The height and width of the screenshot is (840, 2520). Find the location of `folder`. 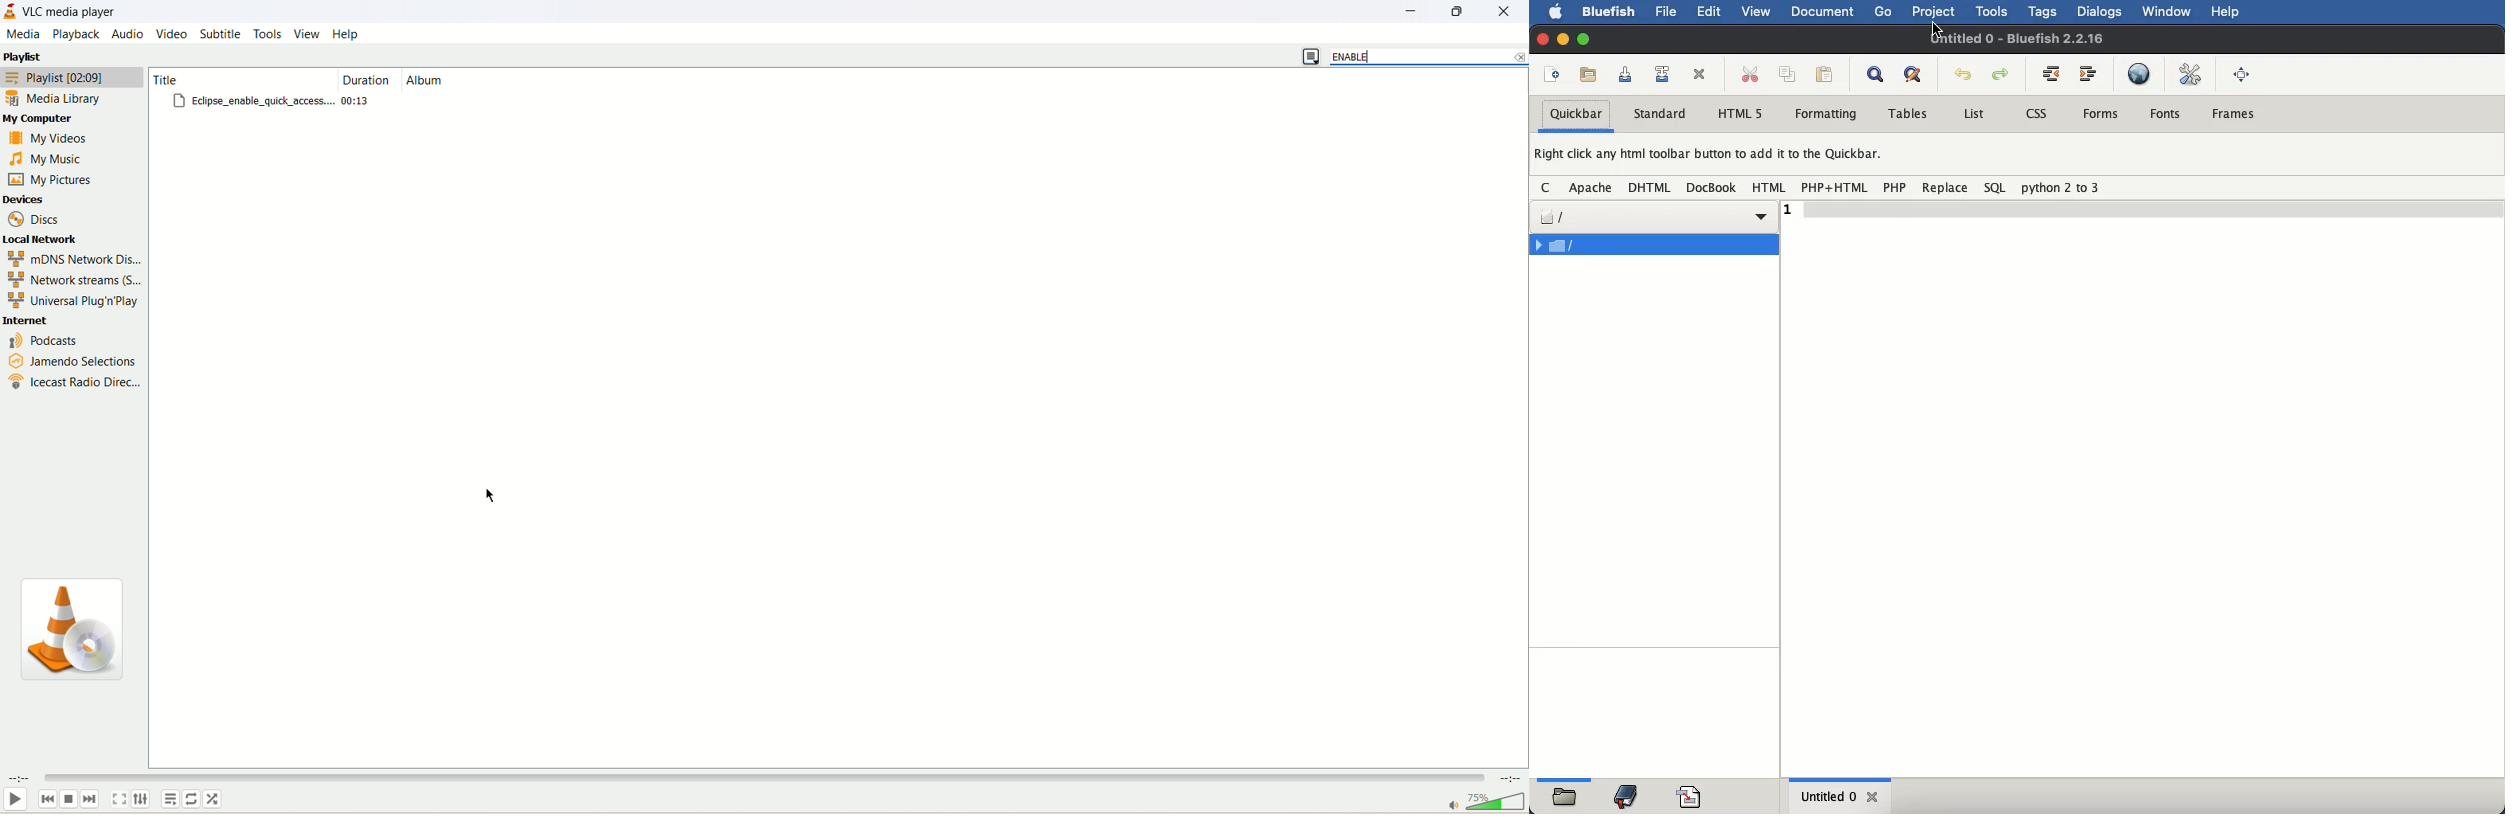

folder is located at coordinates (1564, 798).